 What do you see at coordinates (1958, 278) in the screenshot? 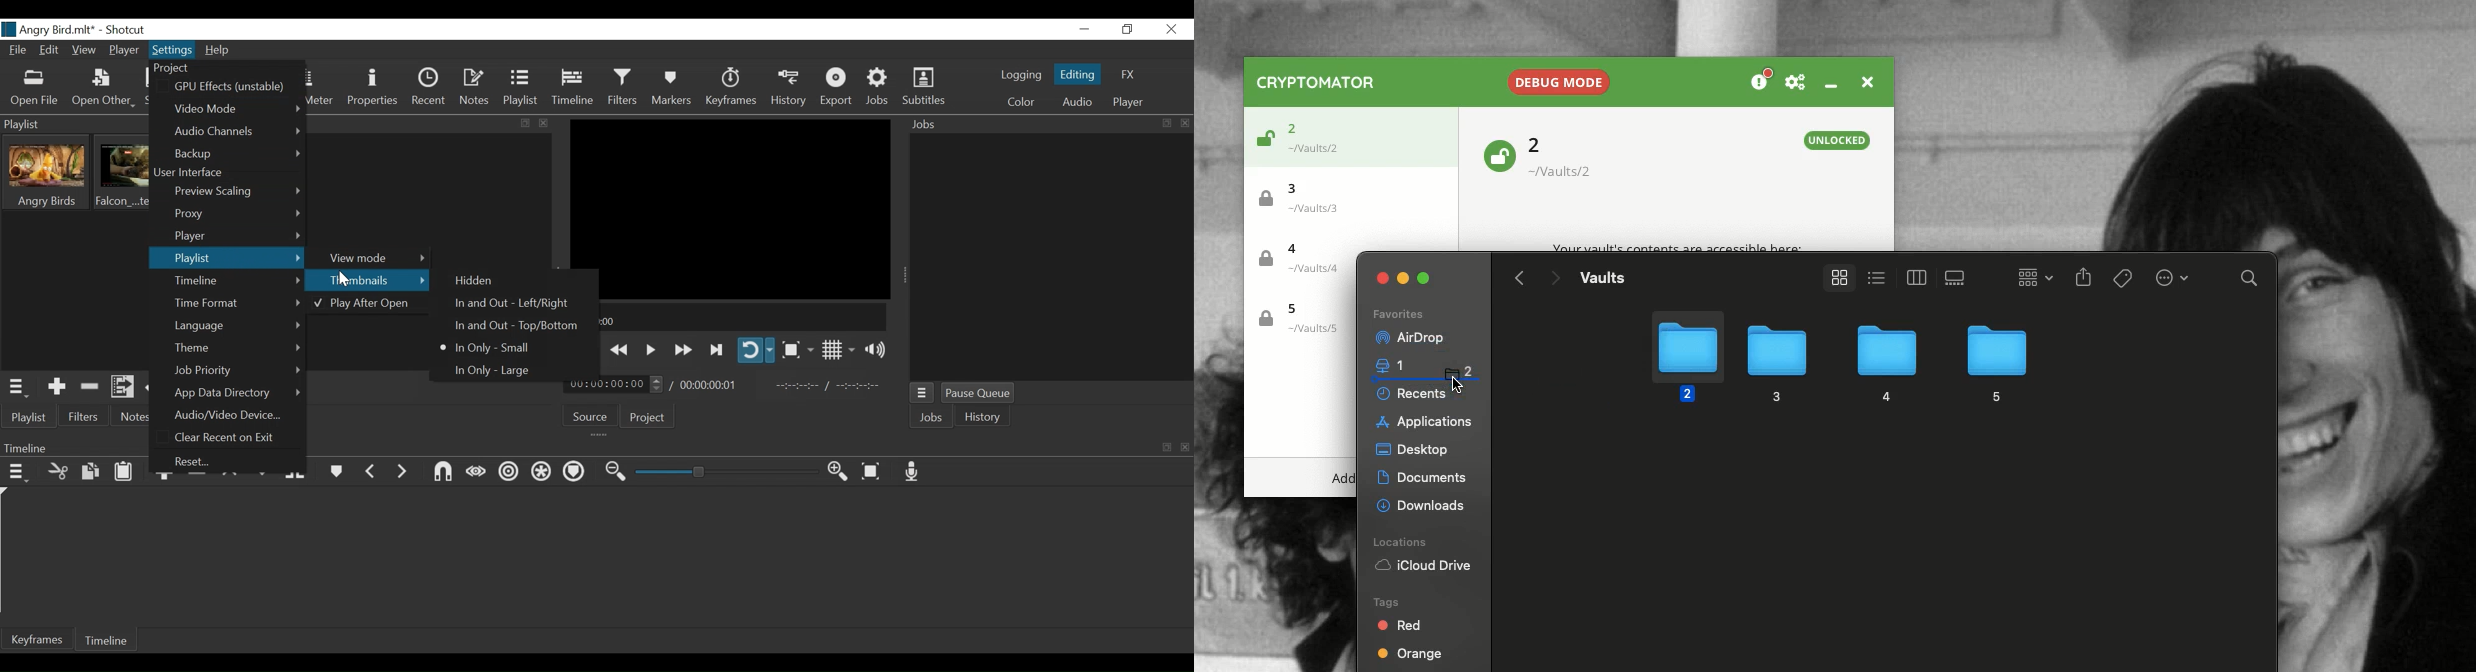
I see `View 3` at bounding box center [1958, 278].